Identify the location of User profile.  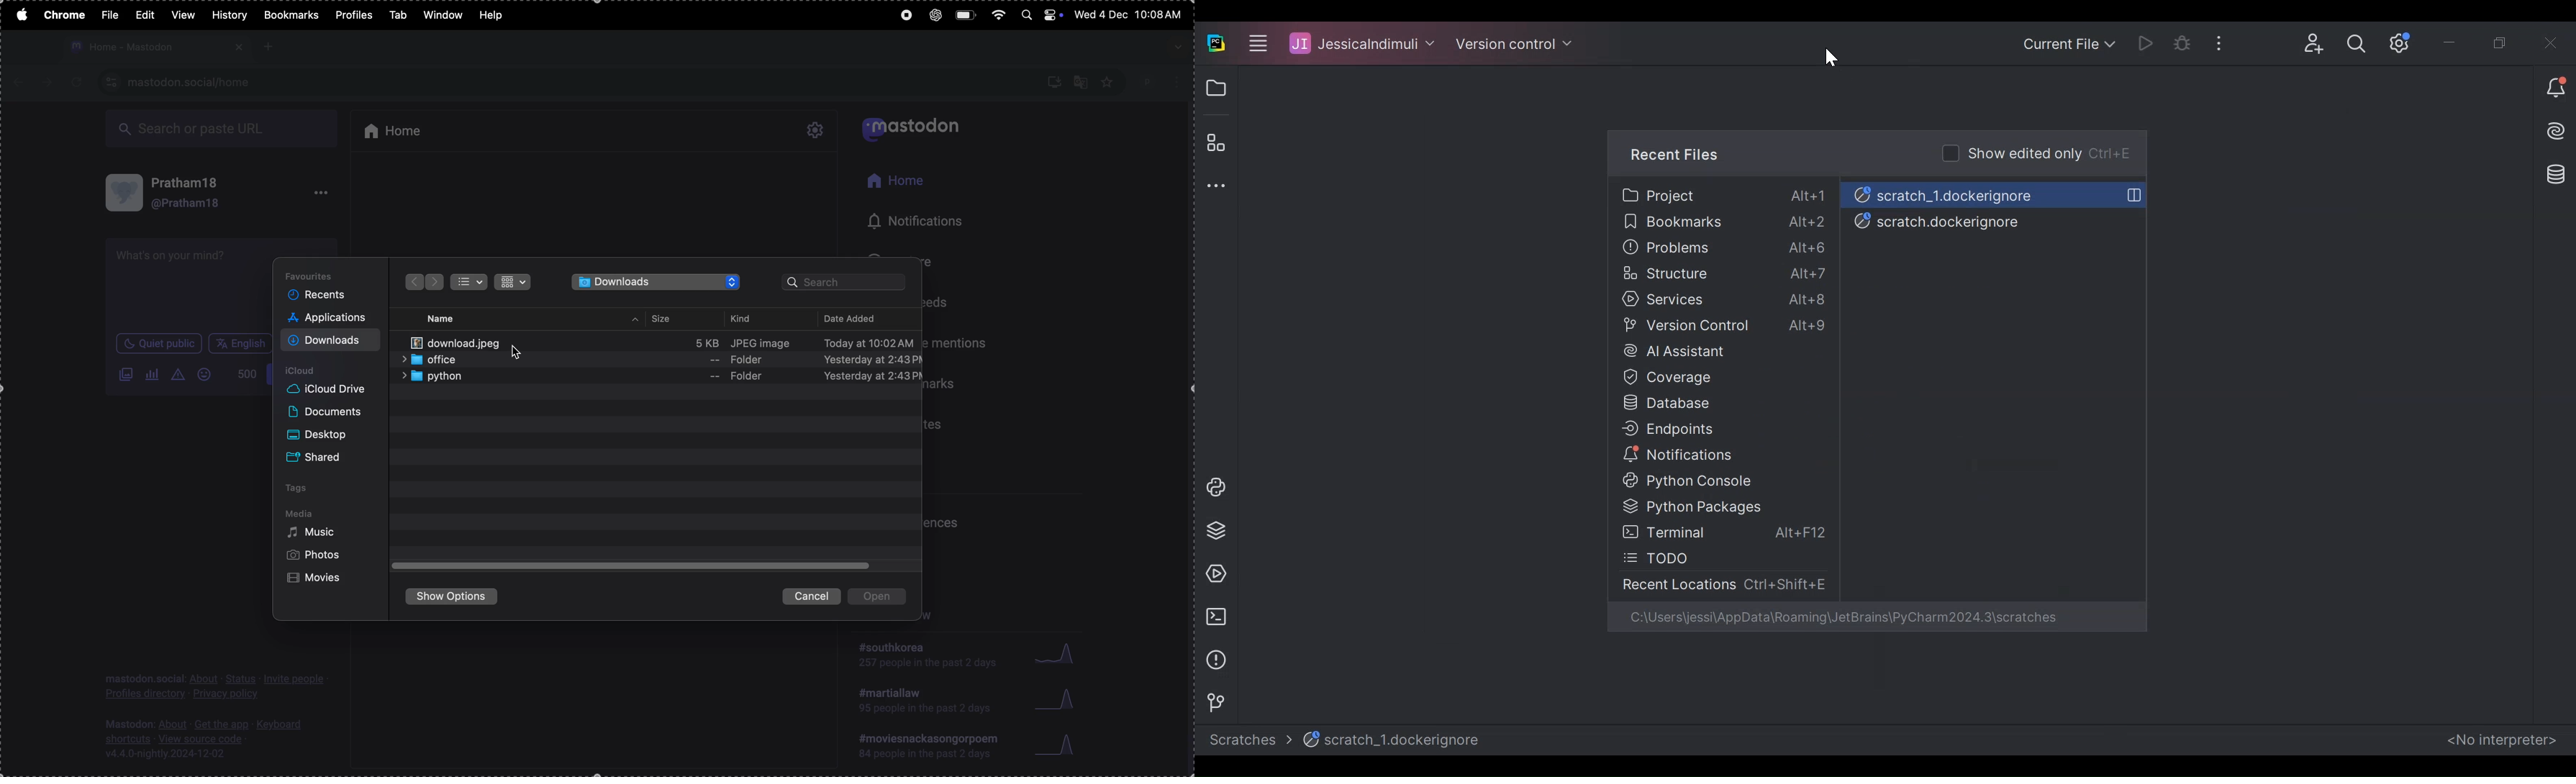
(197, 193).